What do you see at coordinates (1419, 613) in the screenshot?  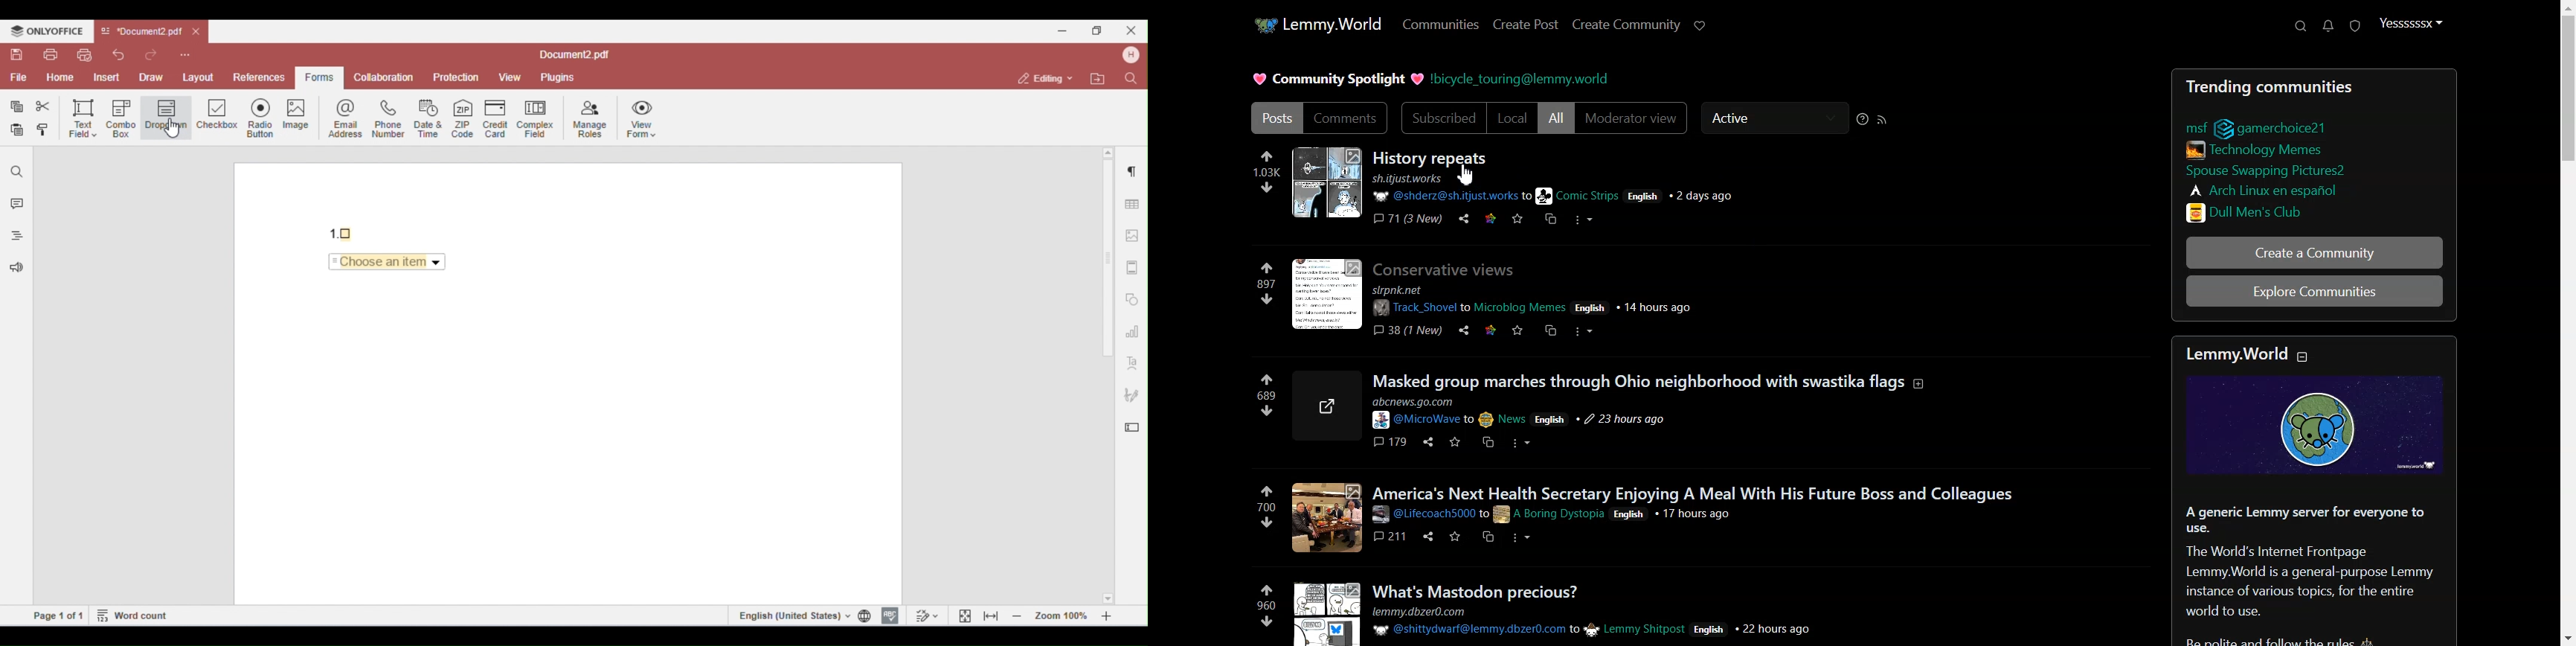 I see `lemmy.dbzer0.com` at bounding box center [1419, 613].